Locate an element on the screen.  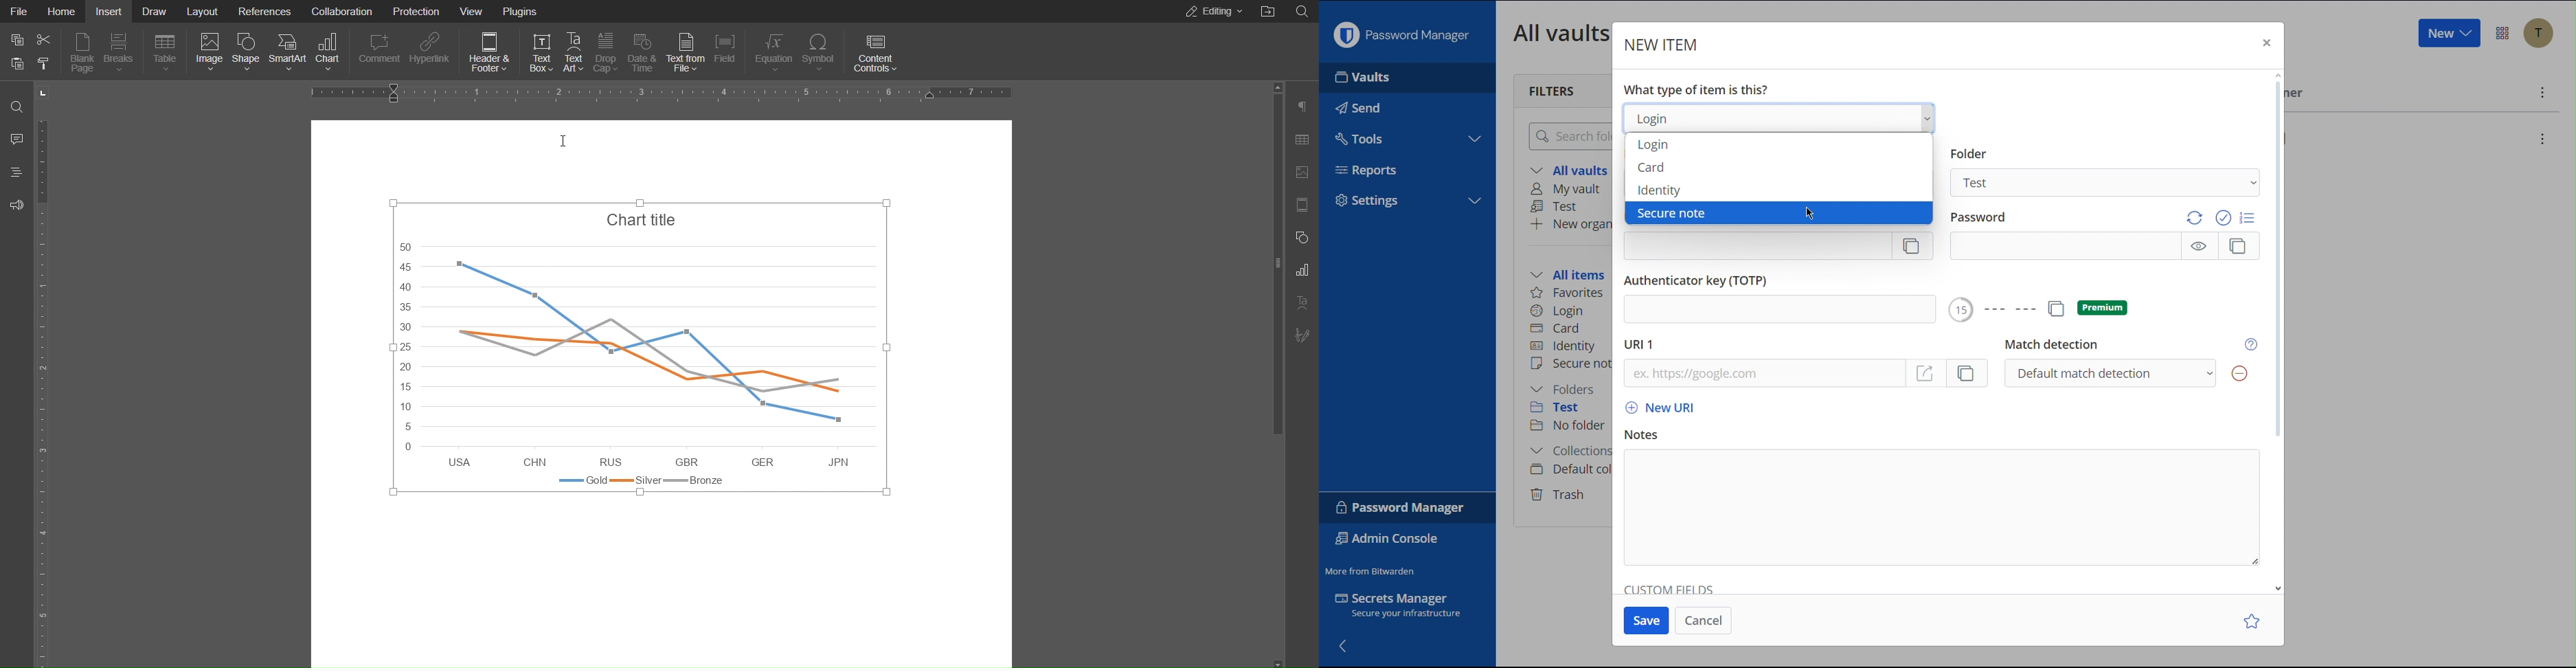
Content Controls is located at coordinates (874, 51).